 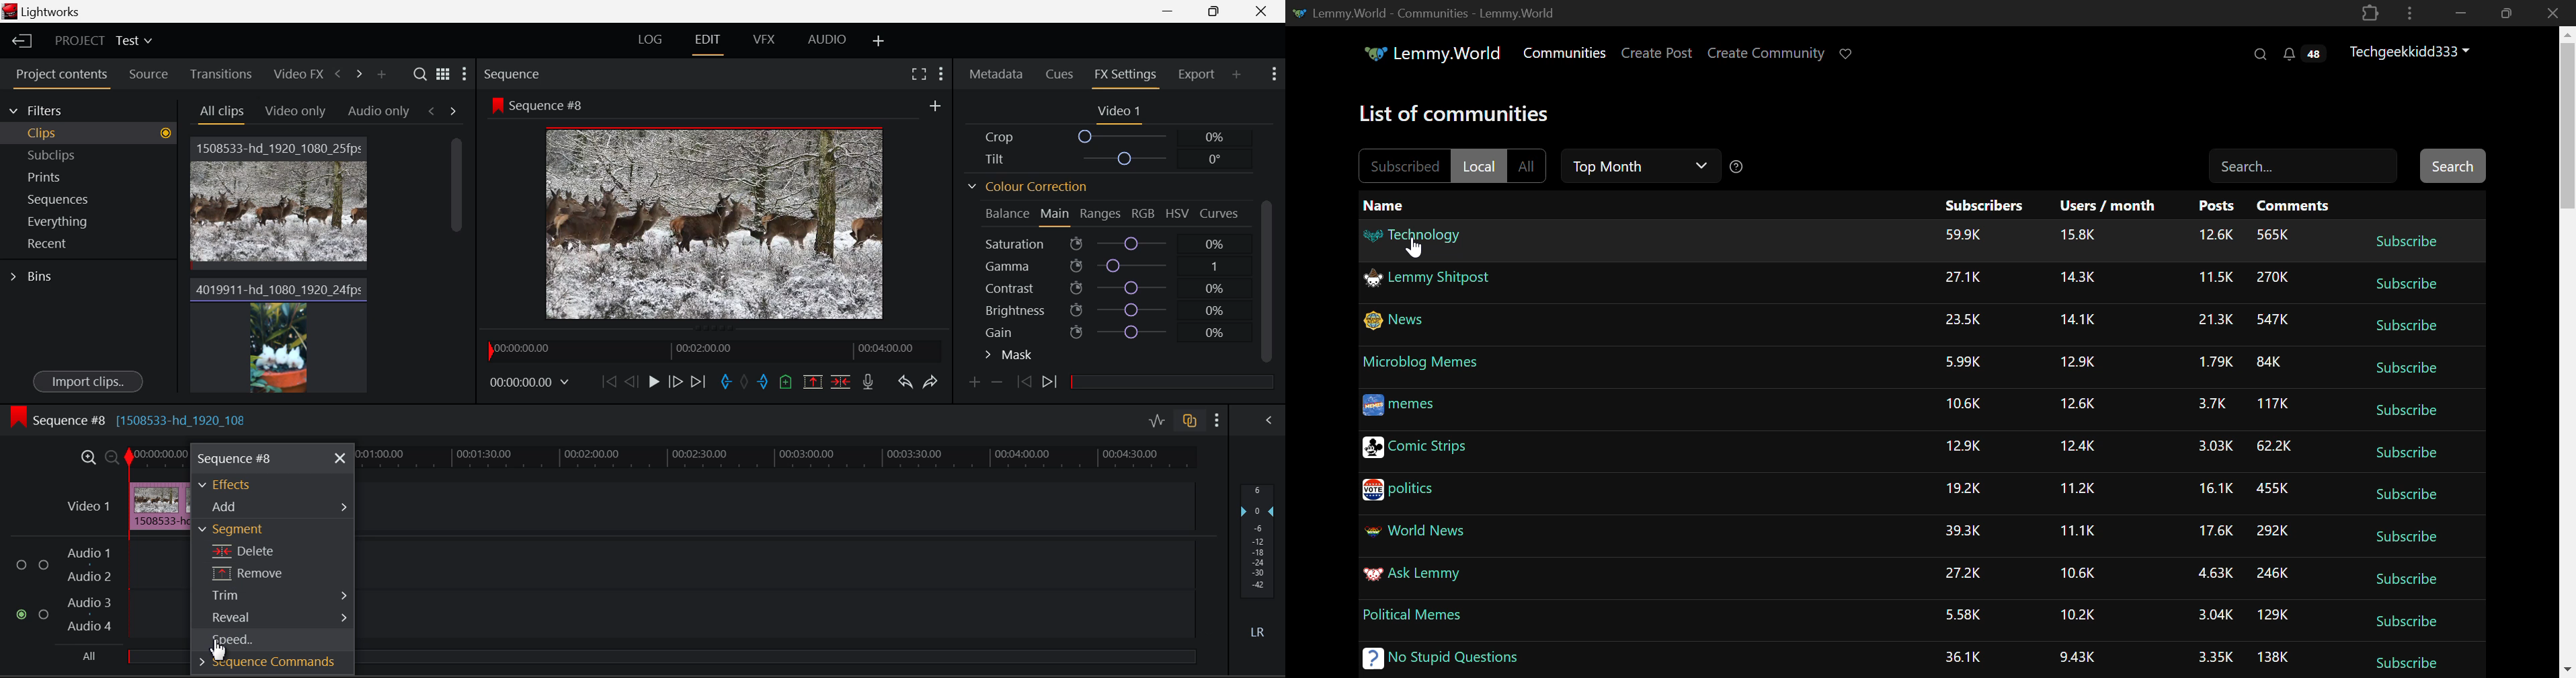 What do you see at coordinates (764, 383) in the screenshot?
I see `Cut Out` at bounding box center [764, 383].